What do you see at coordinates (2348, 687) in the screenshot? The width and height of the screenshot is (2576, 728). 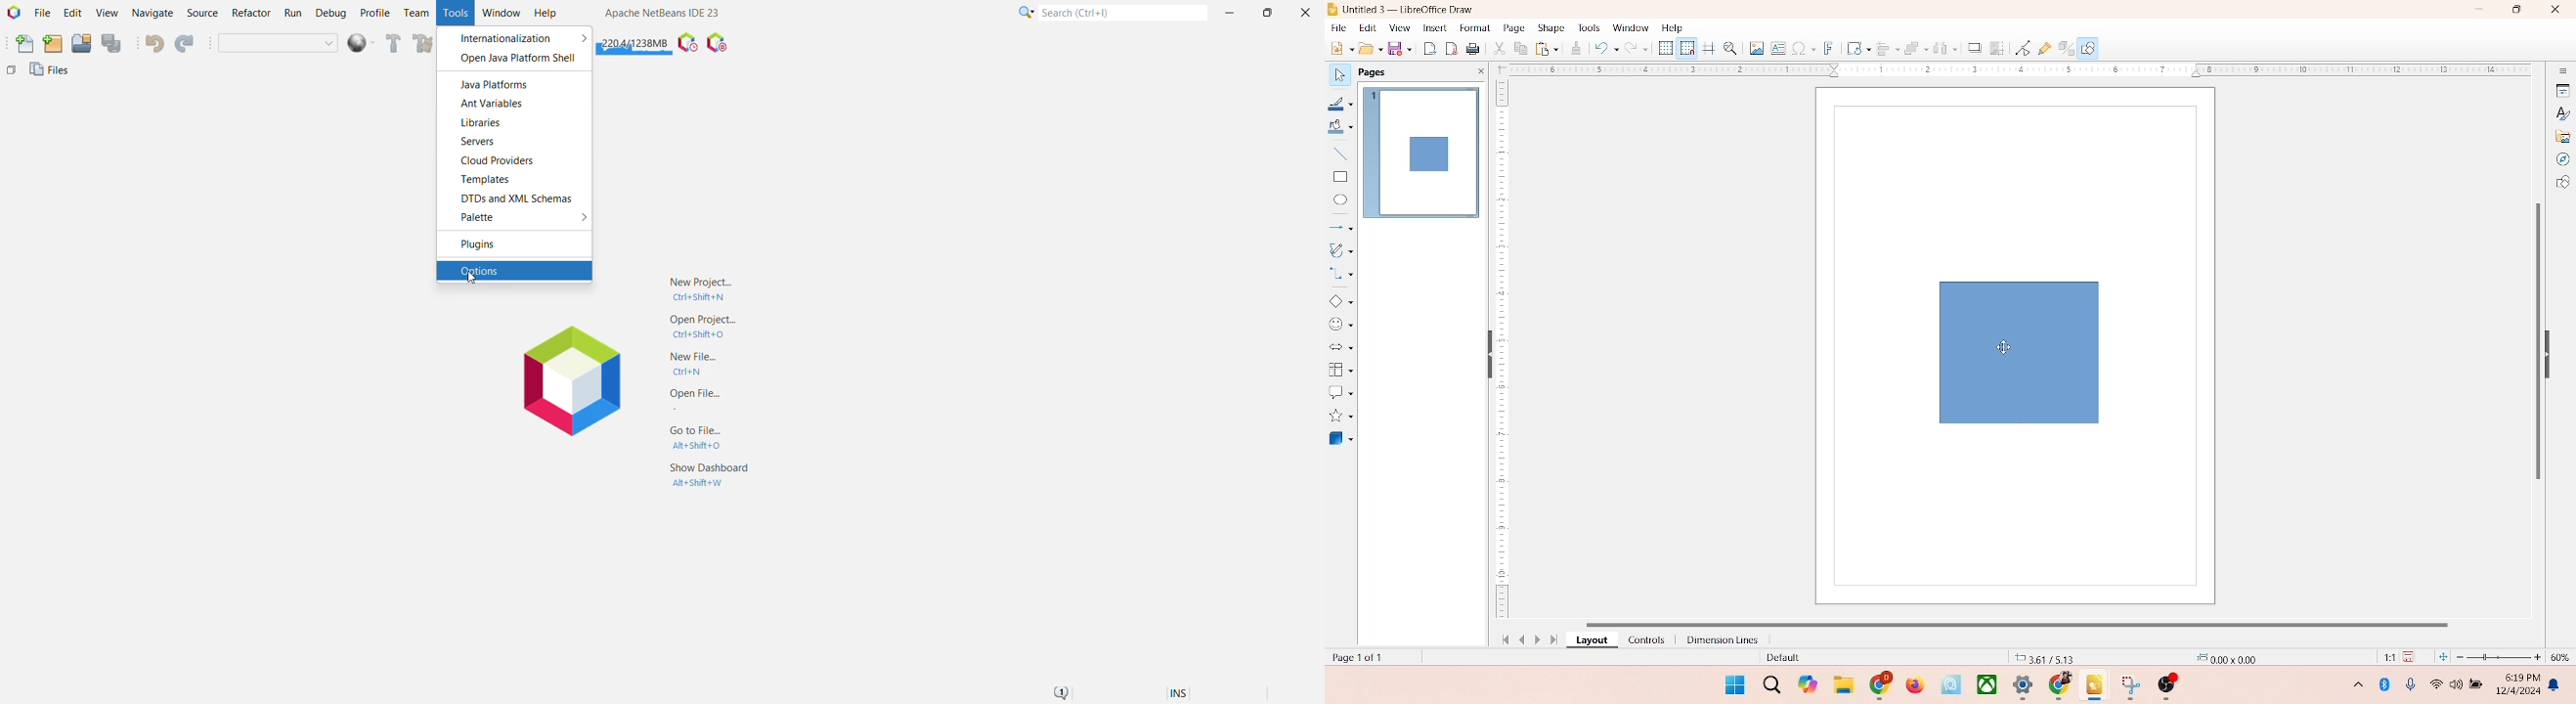 I see `hidden icons` at bounding box center [2348, 687].